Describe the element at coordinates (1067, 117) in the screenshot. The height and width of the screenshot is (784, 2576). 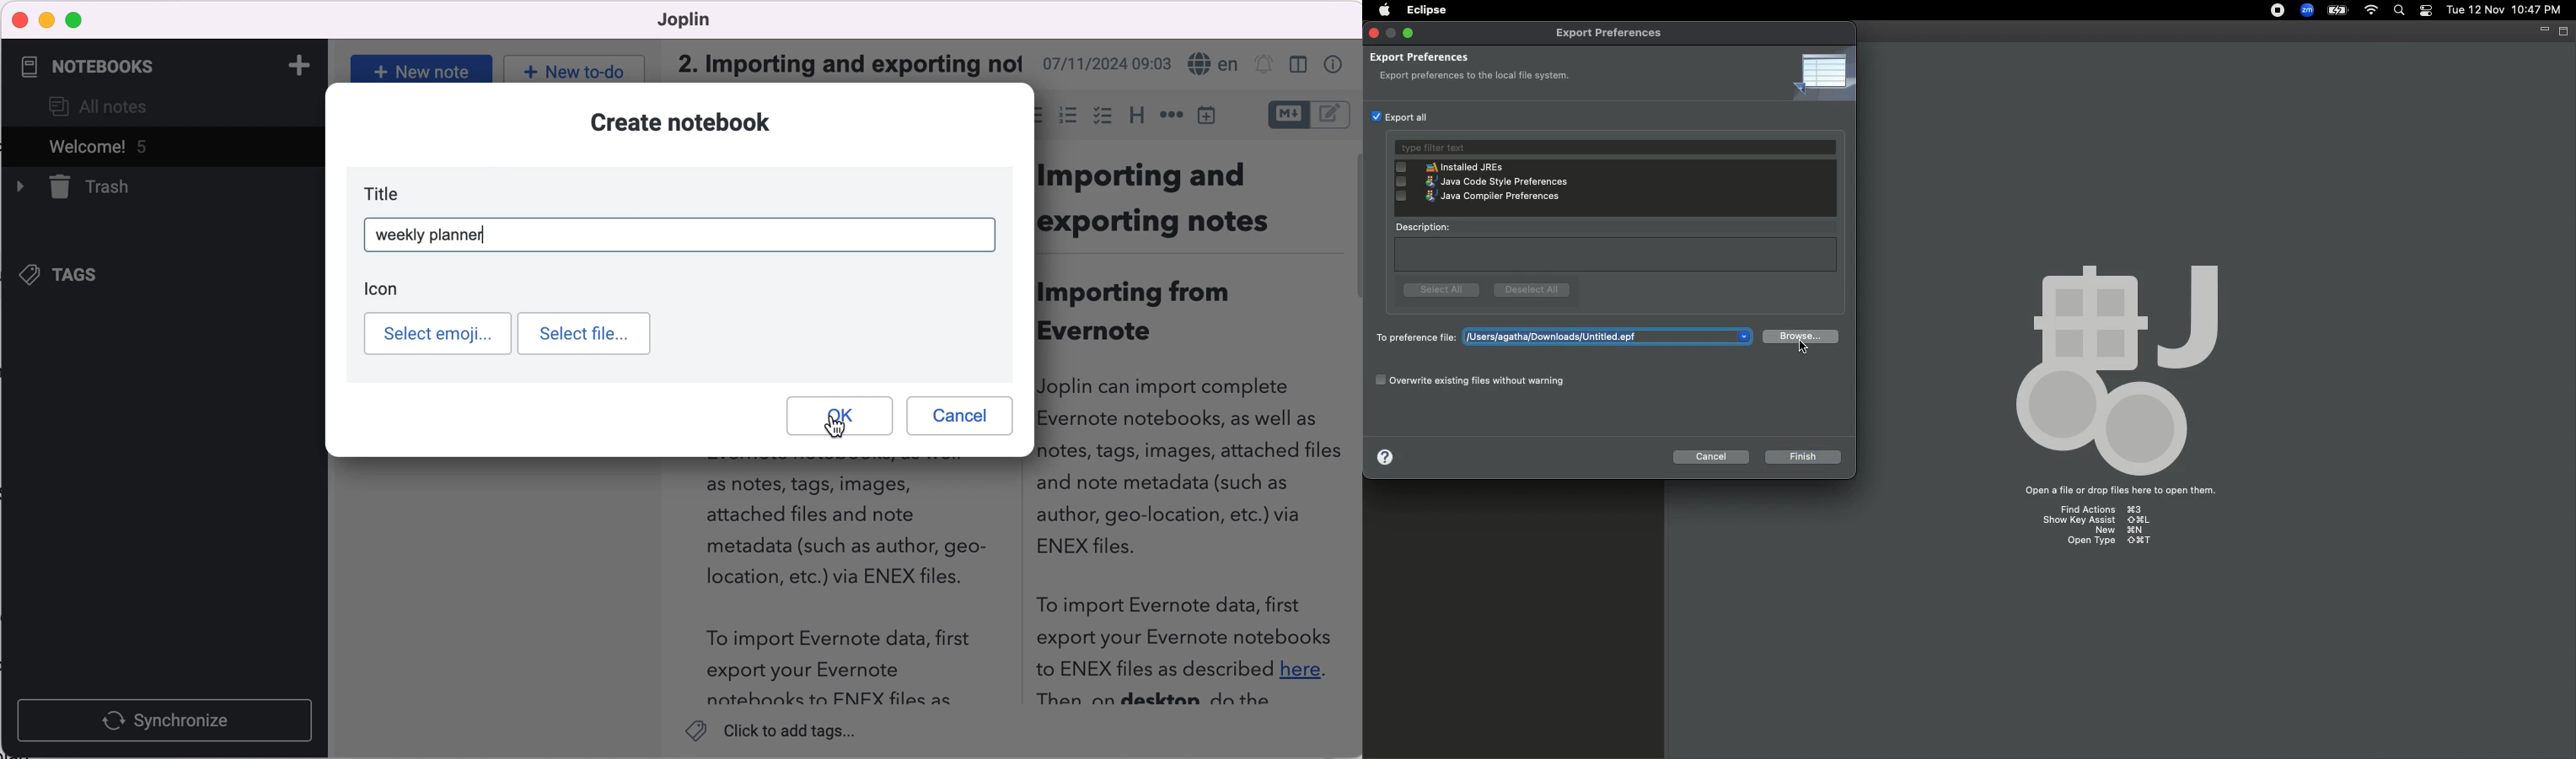
I see `numbered list` at that location.